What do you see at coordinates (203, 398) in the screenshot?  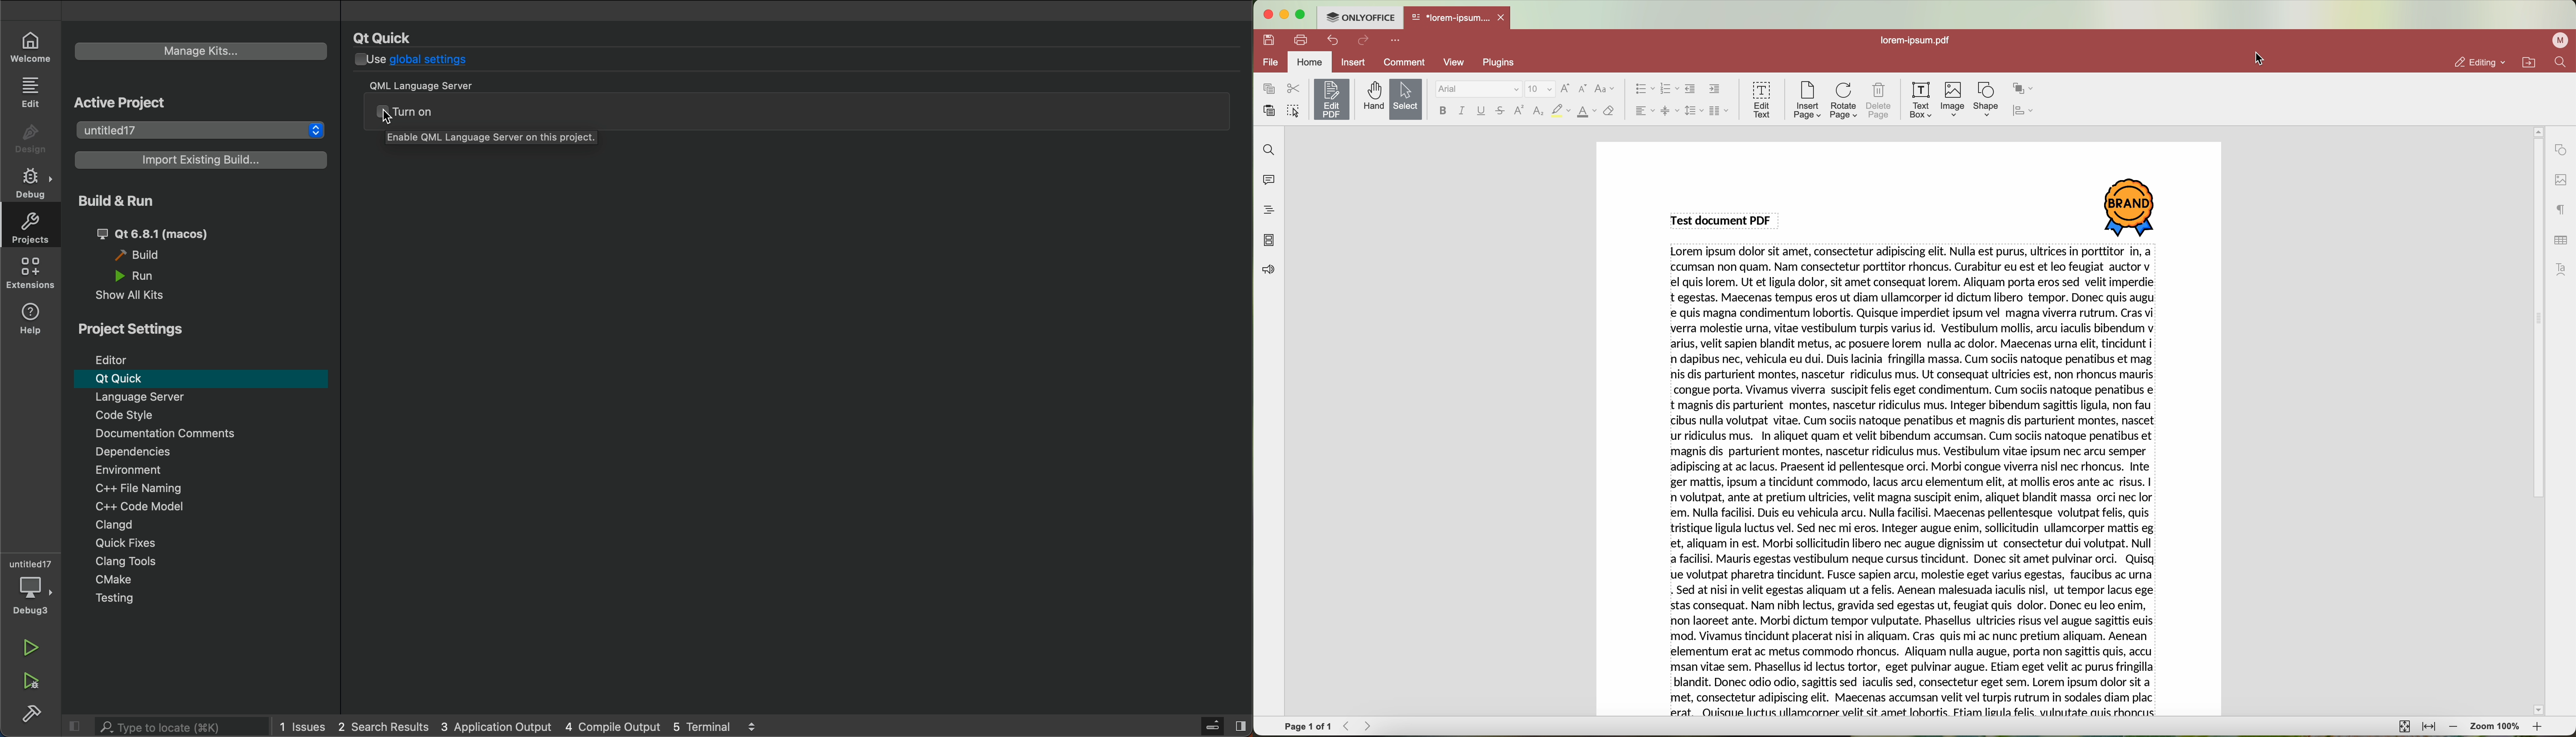 I see `` at bounding box center [203, 398].